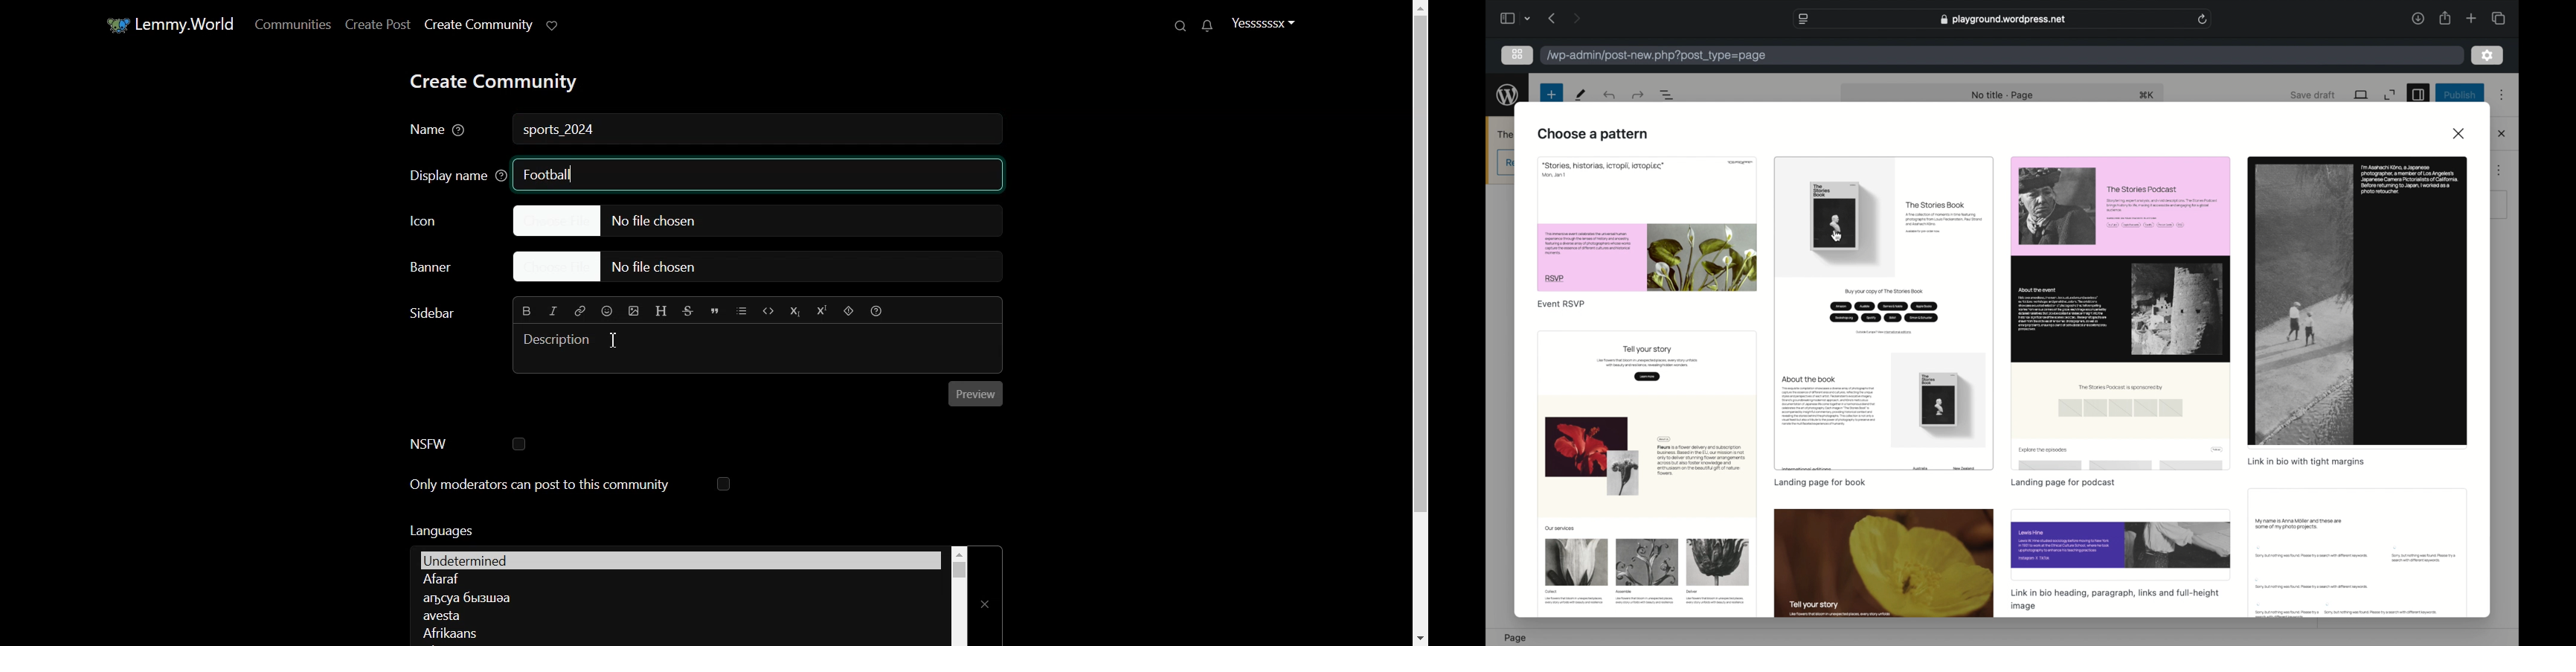 The width and height of the screenshot is (2576, 672). What do you see at coordinates (1508, 95) in the screenshot?
I see `wordpress` at bounding box center [1508, 95].